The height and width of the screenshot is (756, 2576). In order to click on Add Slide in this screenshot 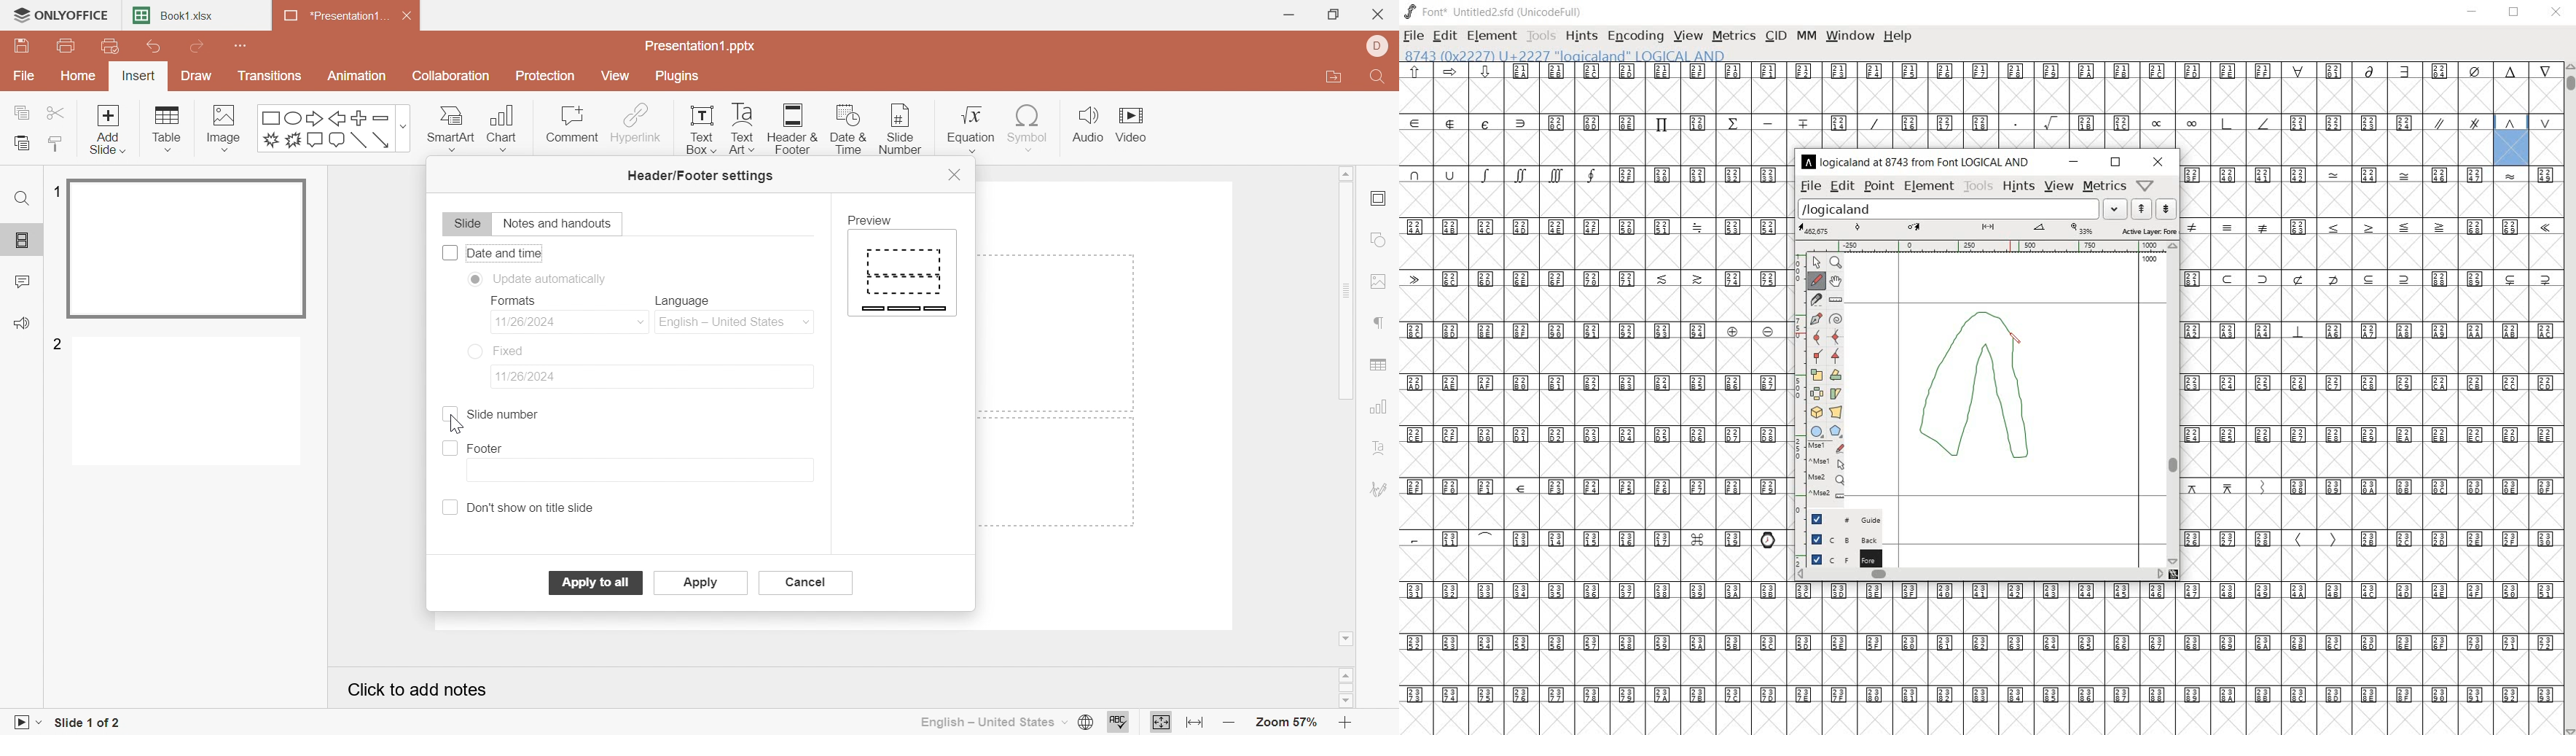, I will do `click(108, 128)`.